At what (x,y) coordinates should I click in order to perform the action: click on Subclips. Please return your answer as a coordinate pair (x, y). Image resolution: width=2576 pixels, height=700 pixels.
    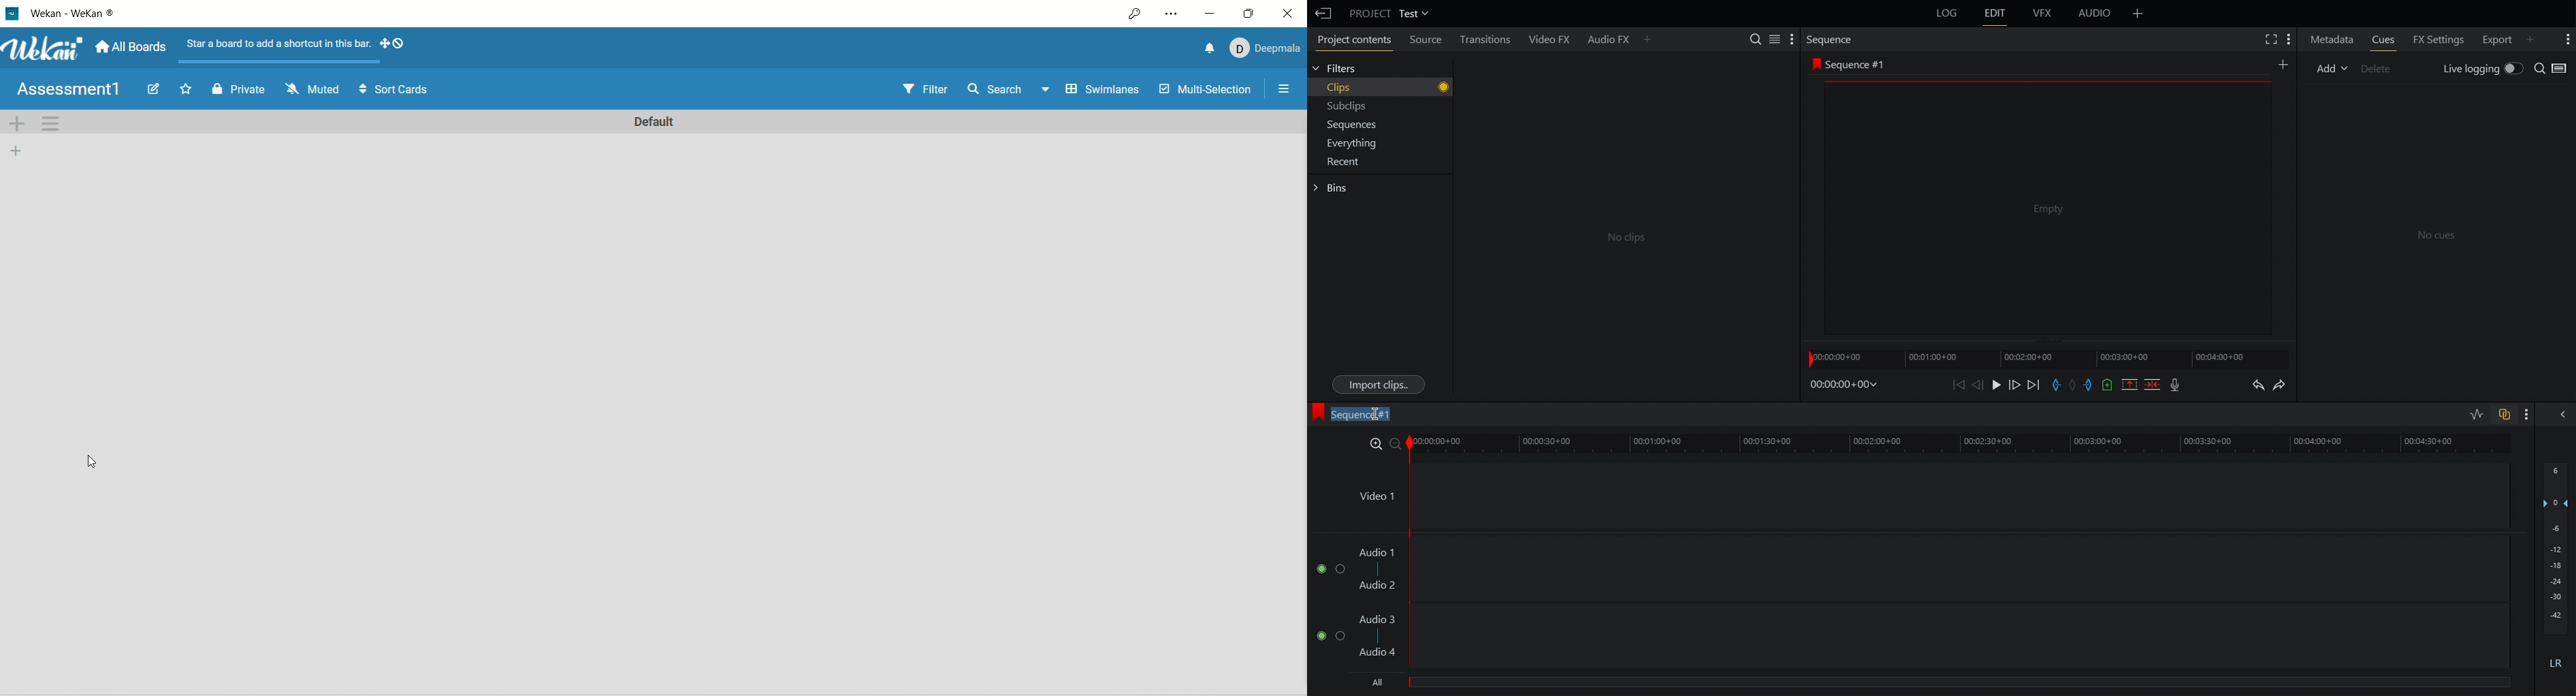
    Looking at the image, I should click on (1344, 105).